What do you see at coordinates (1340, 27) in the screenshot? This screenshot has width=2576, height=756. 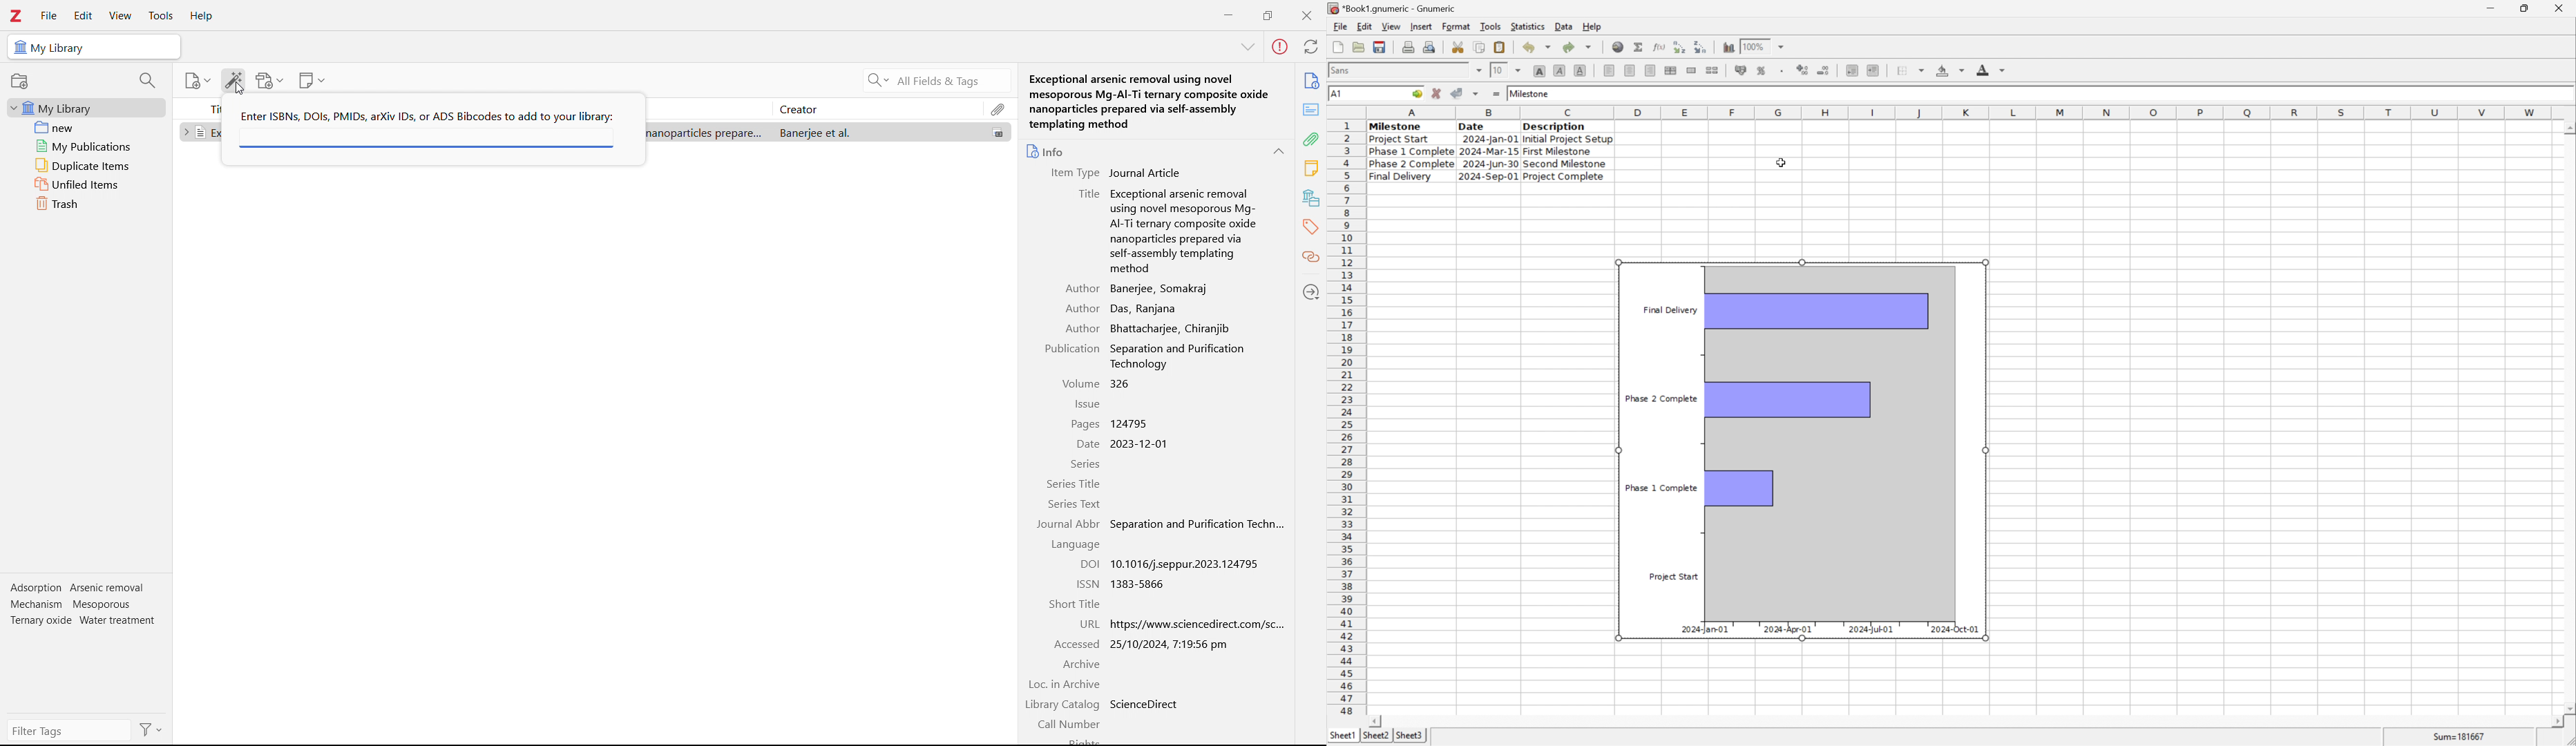 I see `file` at bounding box center [1340, 27].